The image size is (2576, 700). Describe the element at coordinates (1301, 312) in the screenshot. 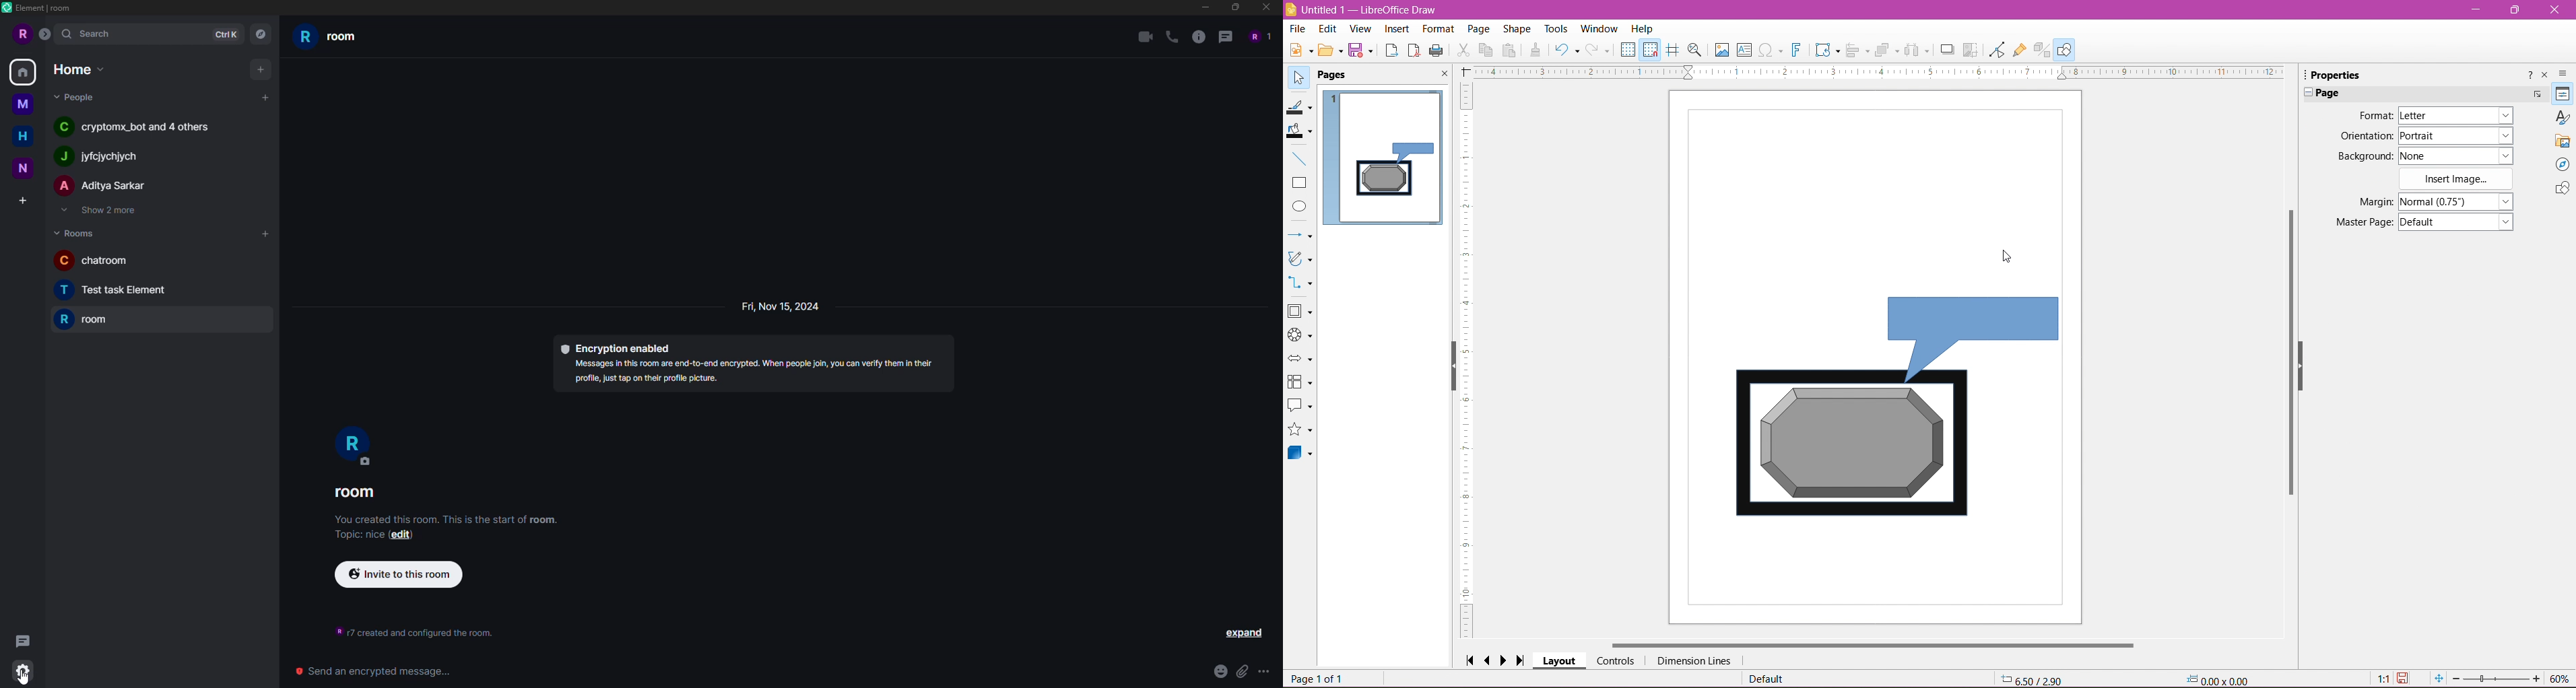

I see `Basic Shapes` at that location.